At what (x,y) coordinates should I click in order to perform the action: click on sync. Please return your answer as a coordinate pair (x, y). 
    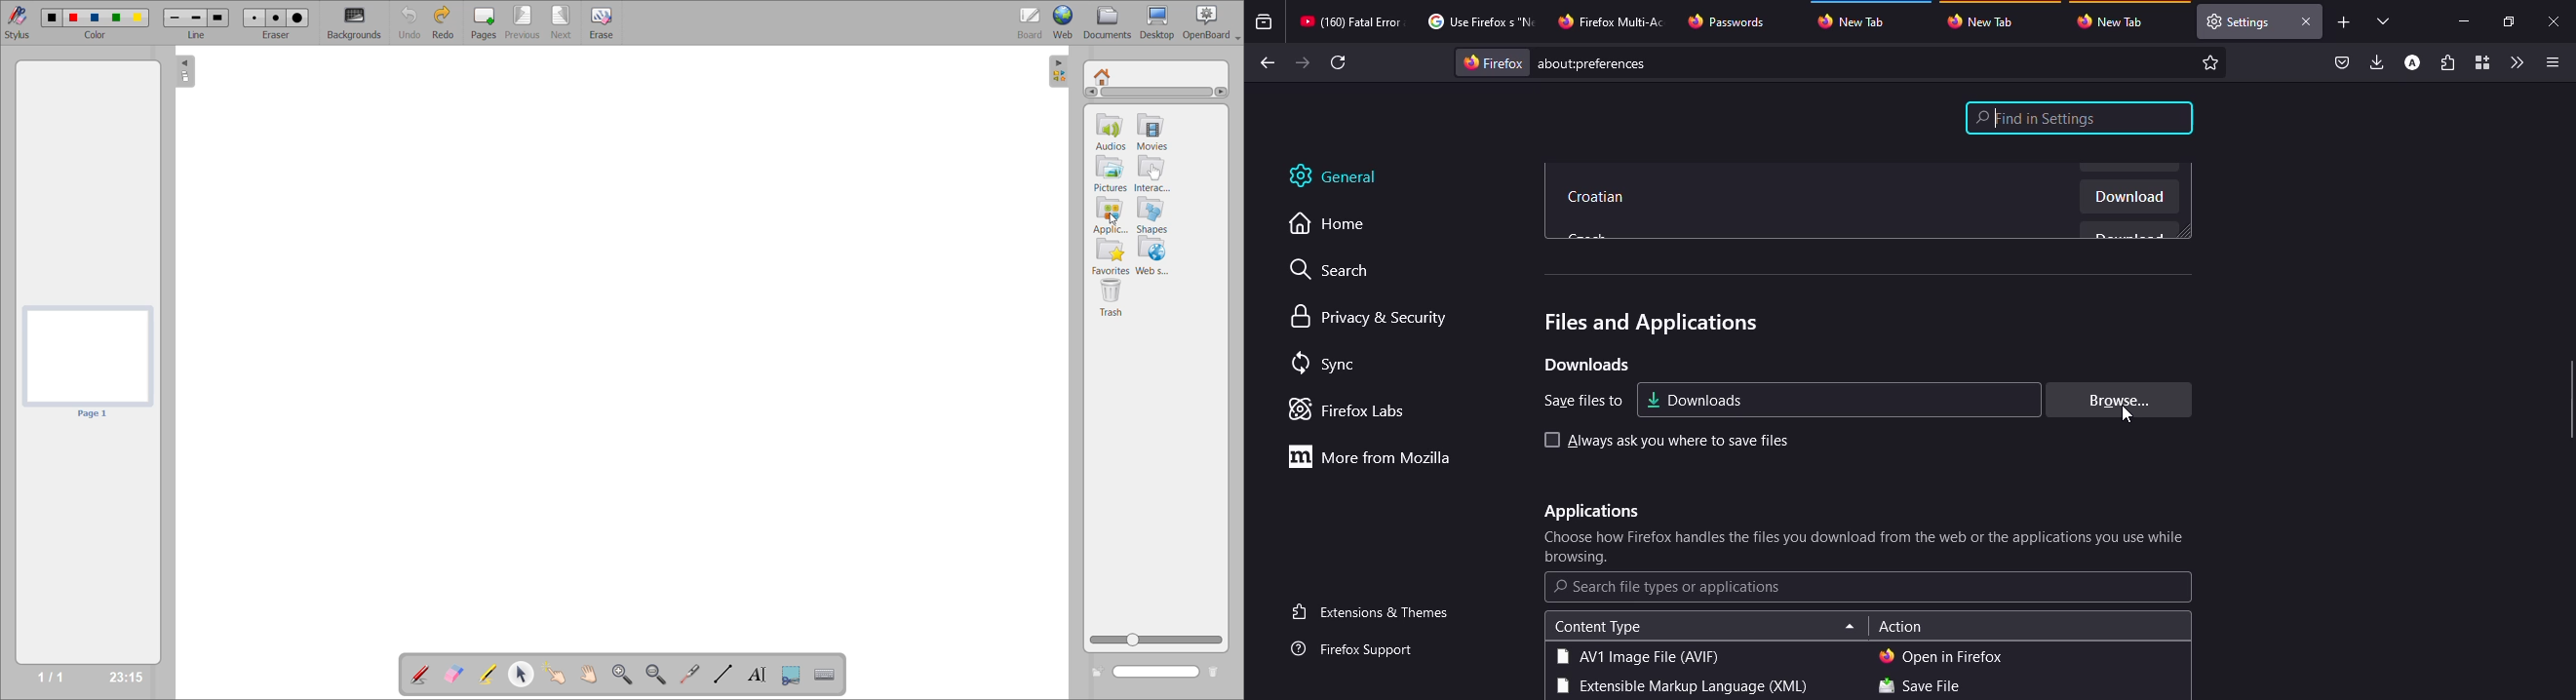
    Looking at the image, I should click on (1327, 365).